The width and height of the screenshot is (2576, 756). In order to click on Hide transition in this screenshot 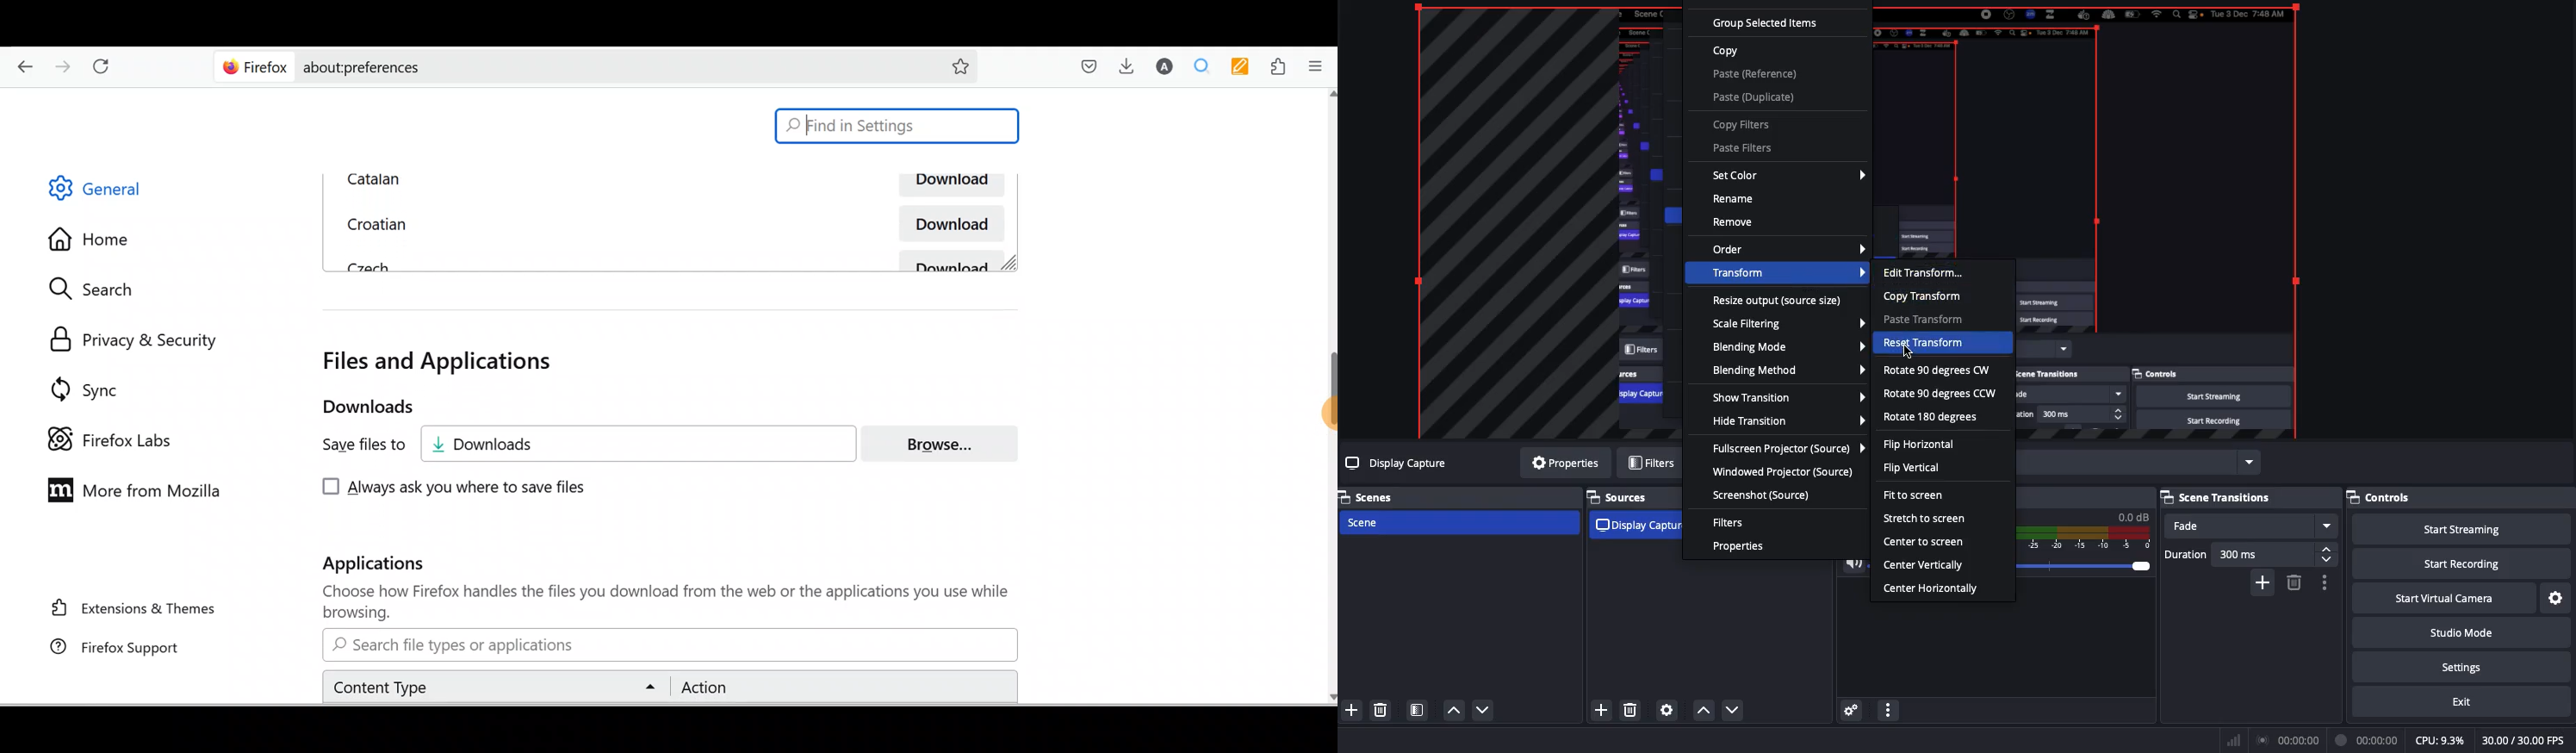, I will do `click(1789, 422)`.